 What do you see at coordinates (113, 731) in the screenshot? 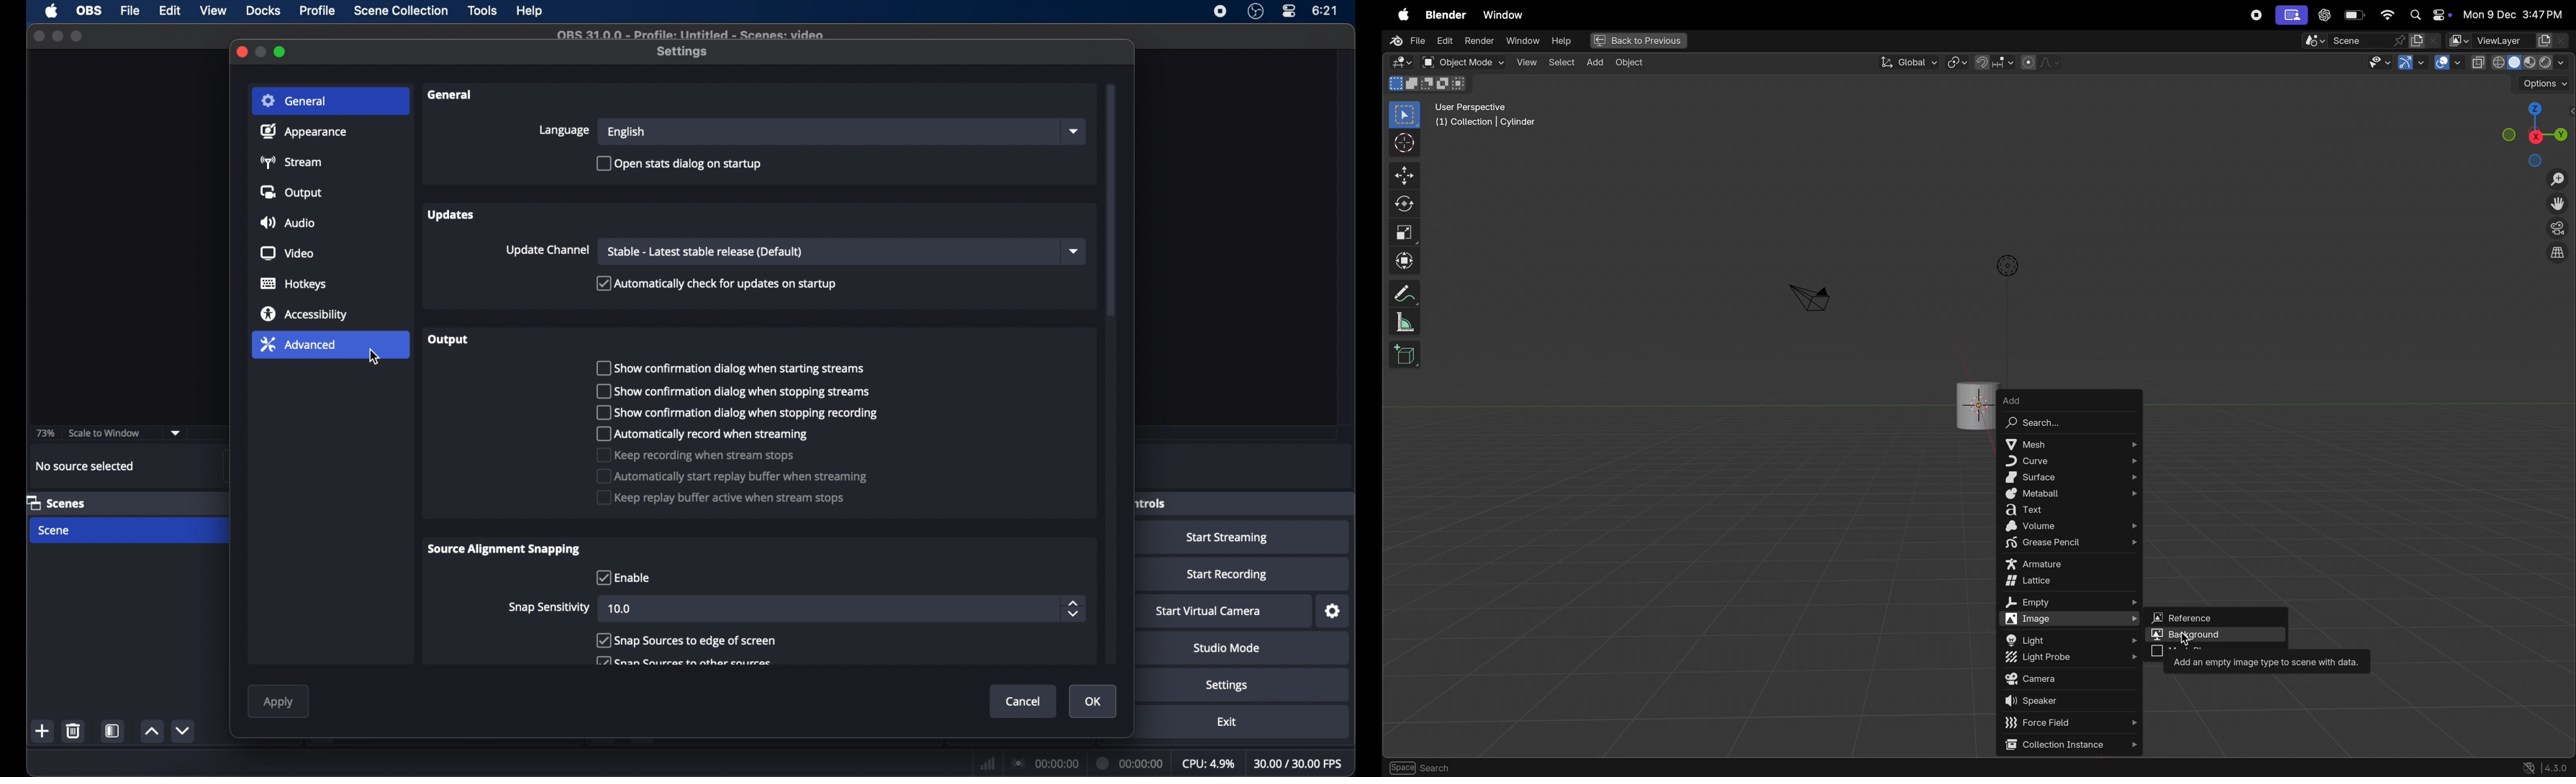
I see `scene filters` at bounding box center [113, 731].